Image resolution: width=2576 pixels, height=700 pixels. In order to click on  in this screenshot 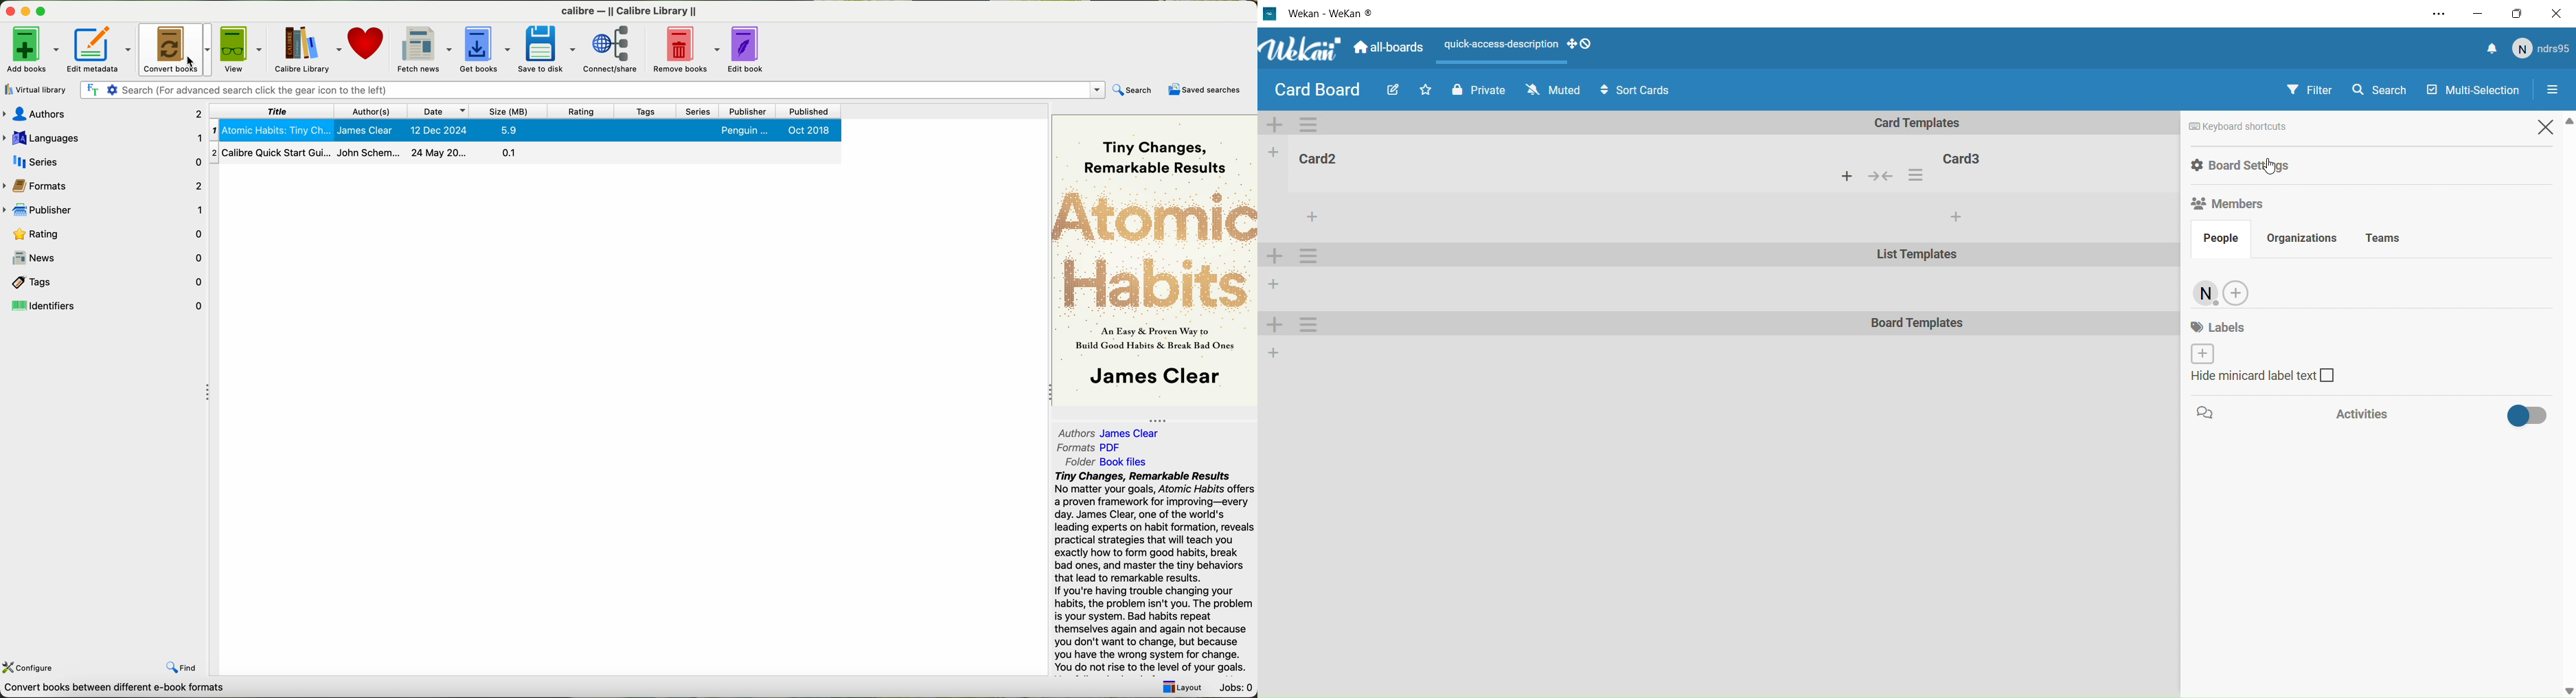, I will do `click(1303, 48)`.